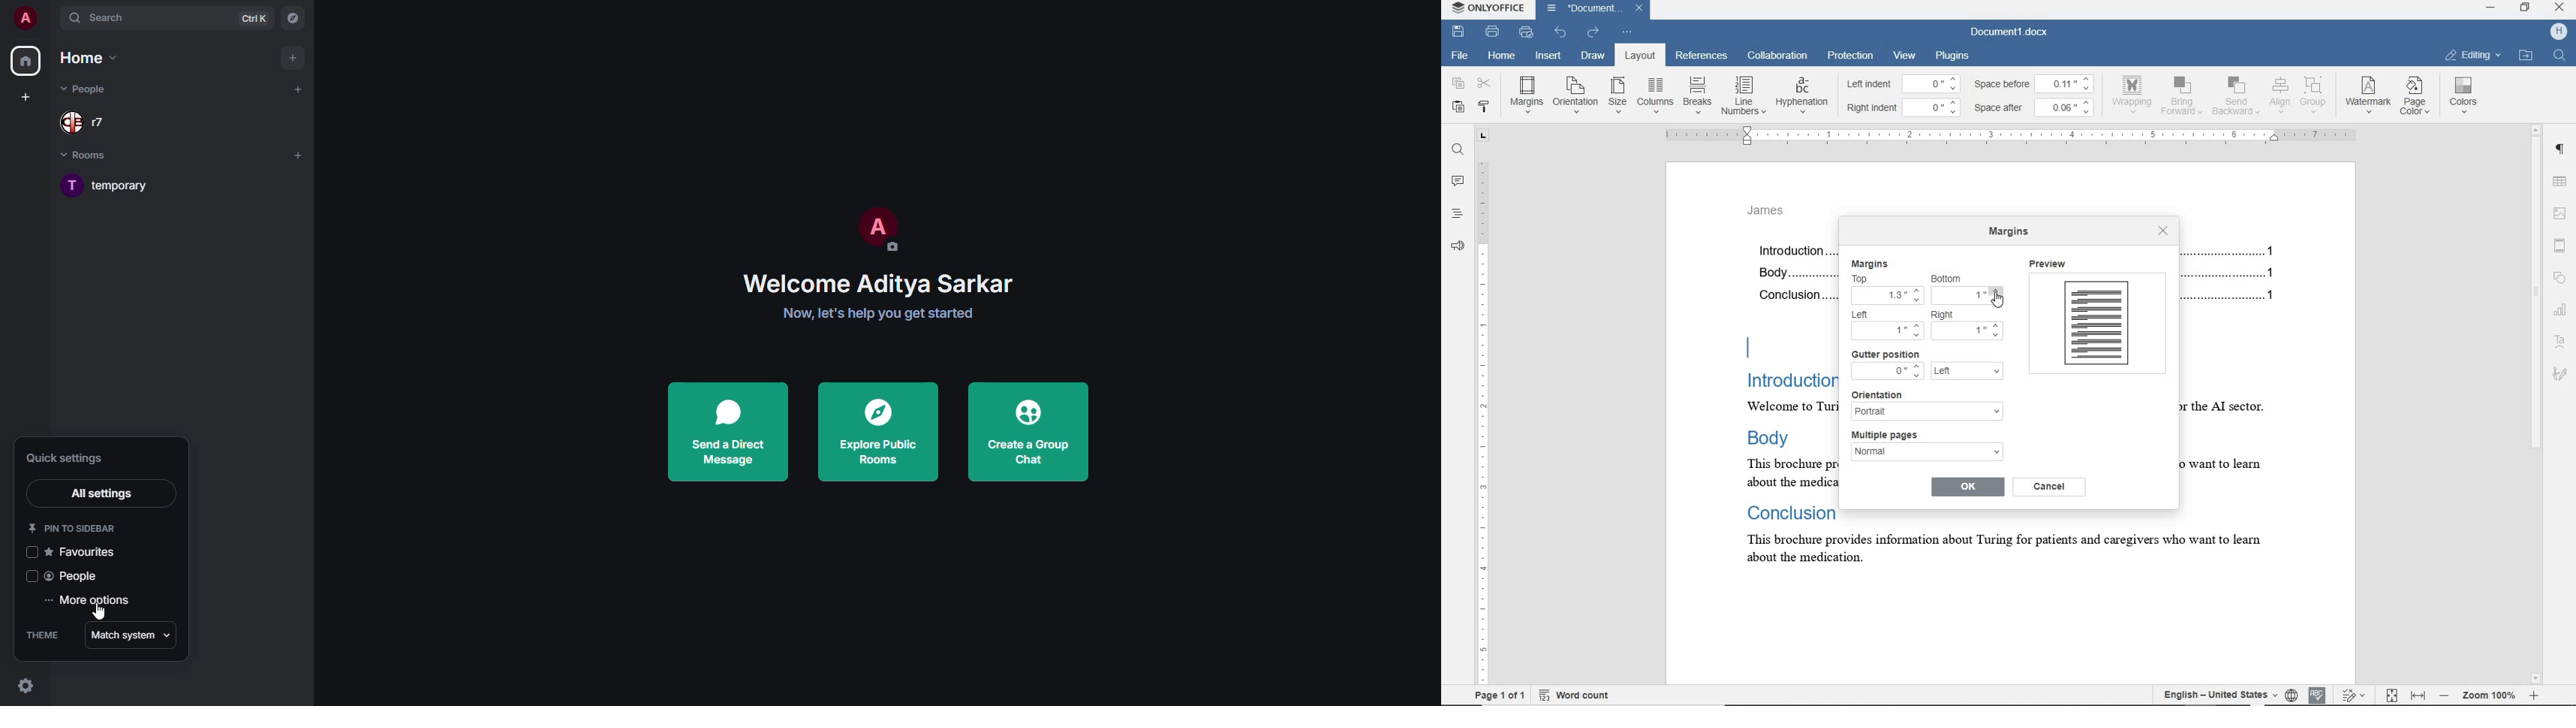  What do you see at coordinates (74, 458) in the screenshot?
I see `quick settings` at bounding box center [74, 458].